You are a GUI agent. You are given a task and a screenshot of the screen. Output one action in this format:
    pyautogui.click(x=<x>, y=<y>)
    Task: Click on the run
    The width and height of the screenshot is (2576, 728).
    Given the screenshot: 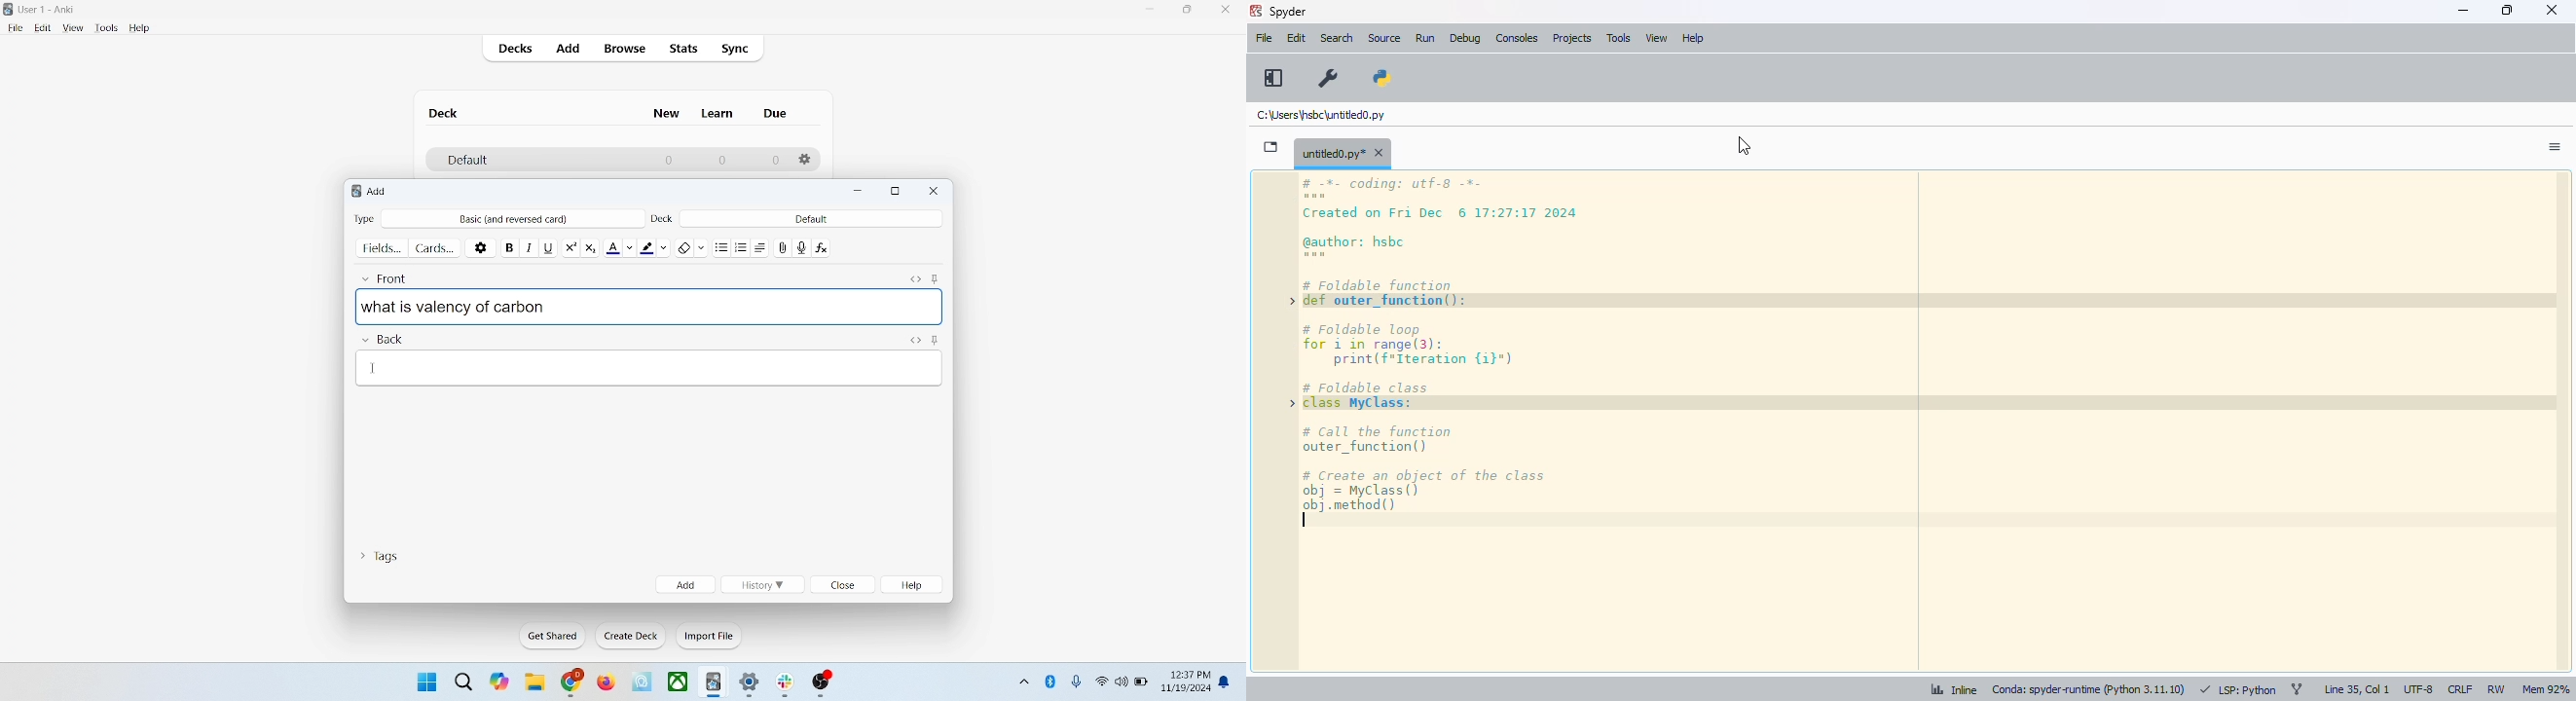 What is the action you would take?
    pyautogui.click(x=1425, y=39)
    